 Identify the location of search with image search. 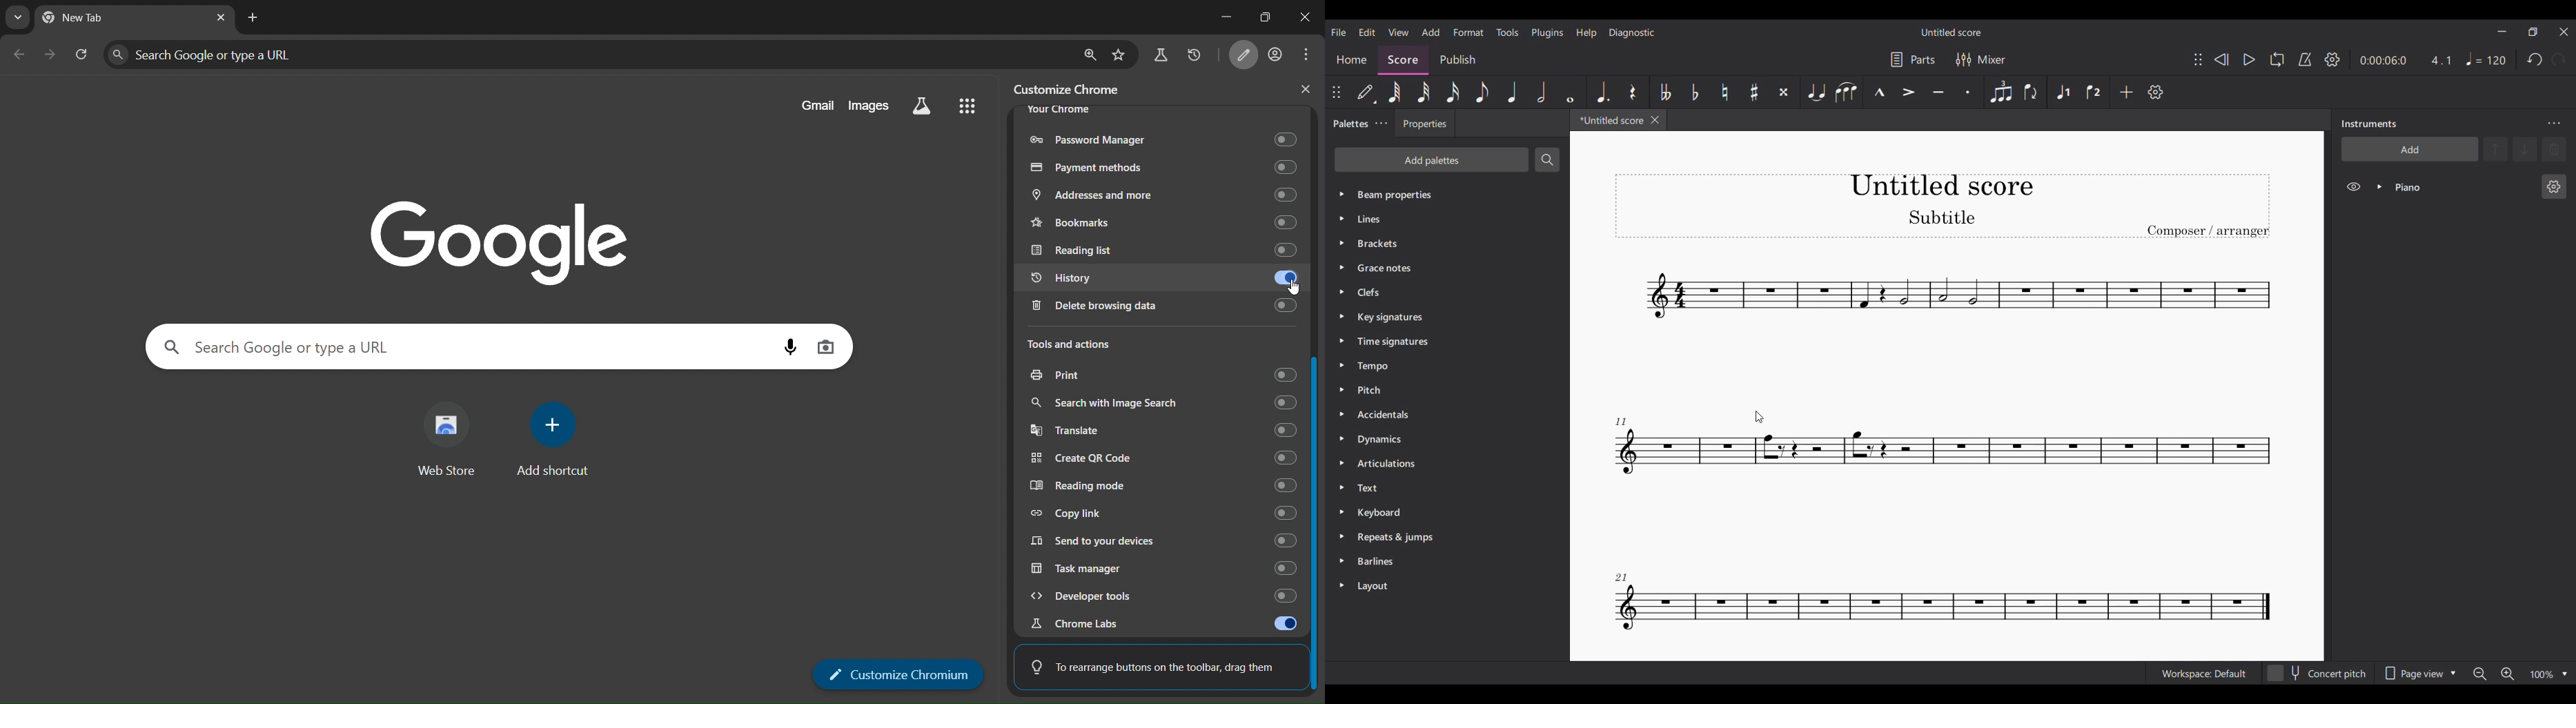
(1162, 403).